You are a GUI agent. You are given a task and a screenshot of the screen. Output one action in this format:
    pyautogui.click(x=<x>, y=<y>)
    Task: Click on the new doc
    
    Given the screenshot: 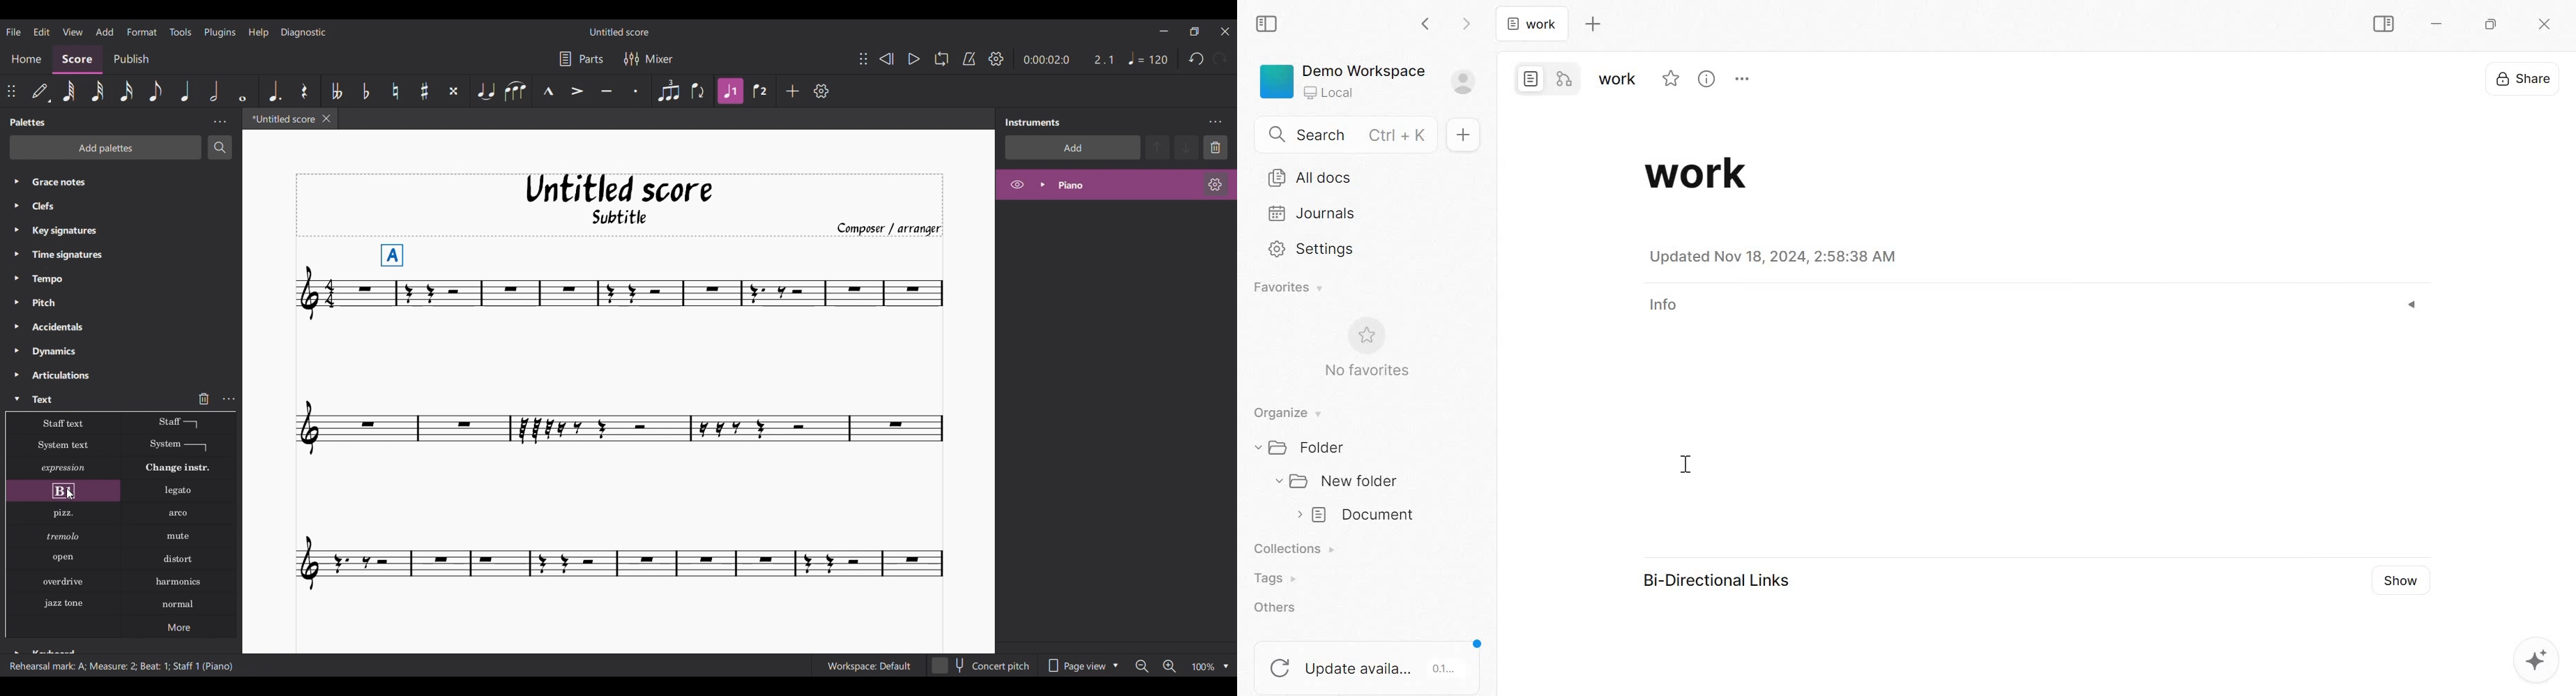 What is the action you would take?
    pyautogui.click(x=1462, y=134)
    